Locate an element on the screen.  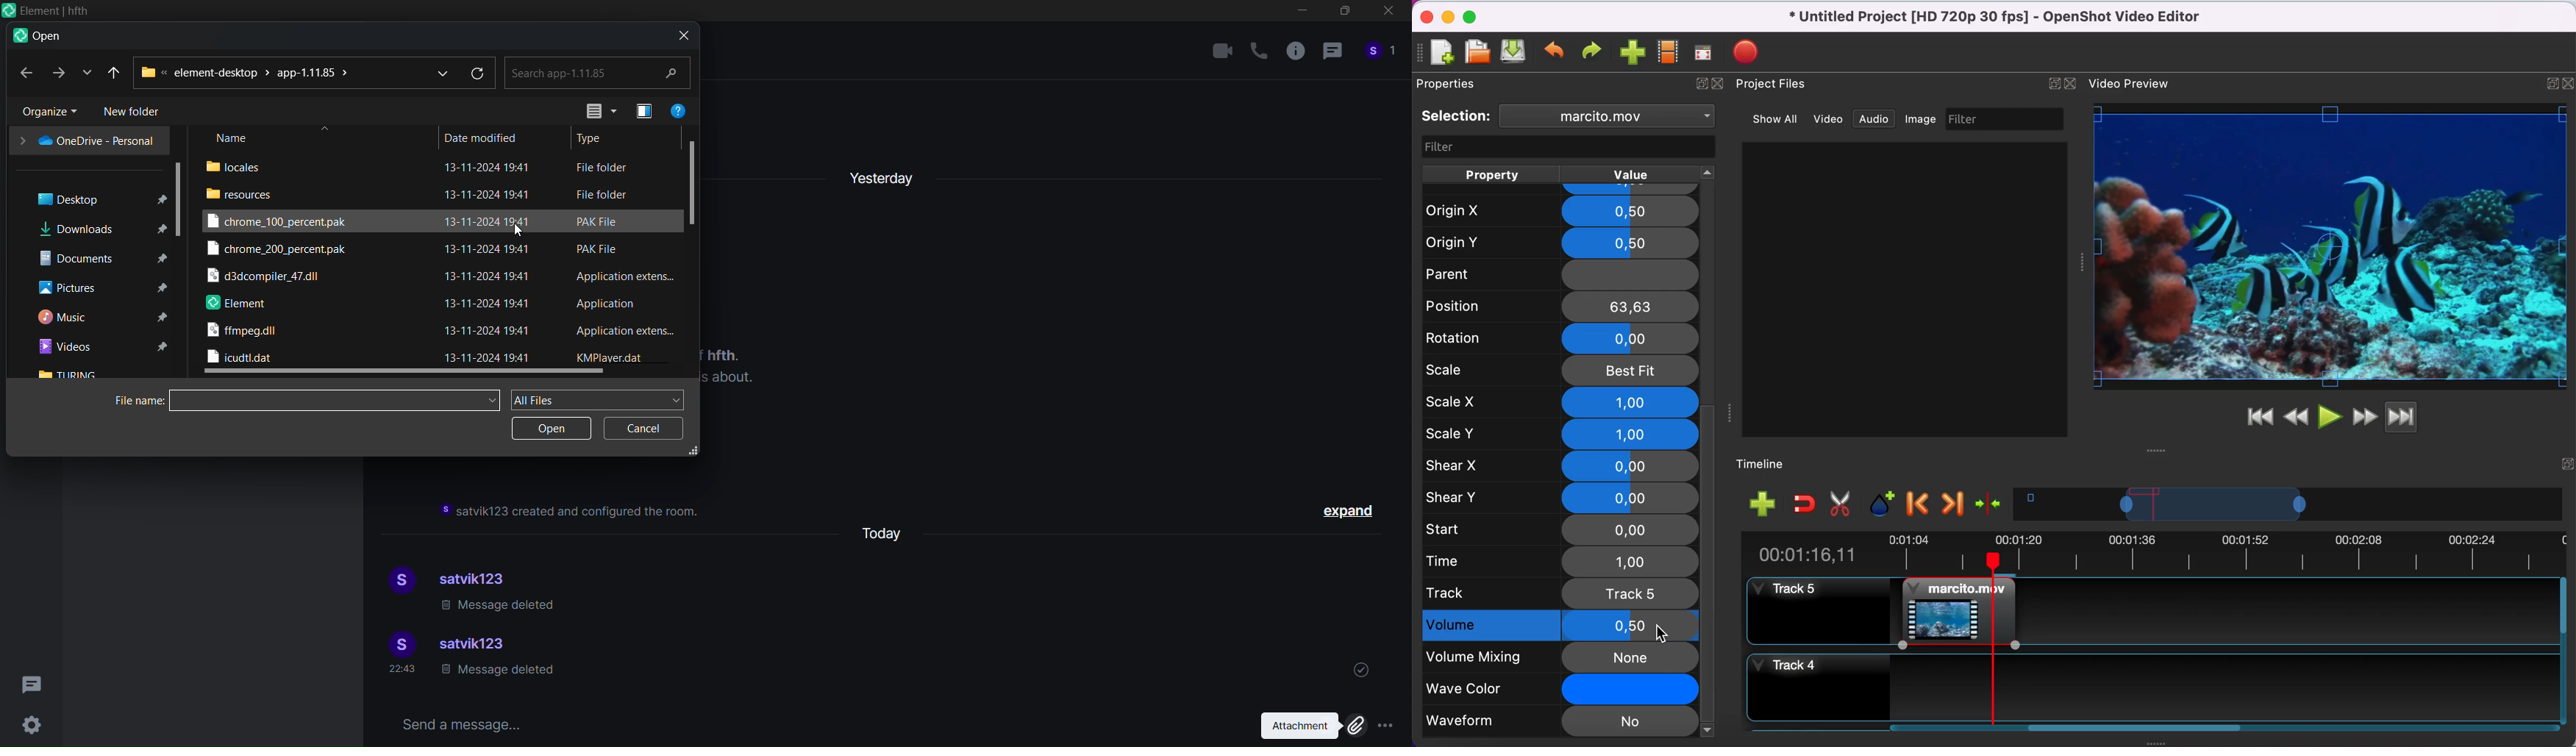
message deleted is located at coordinates (500, 607).